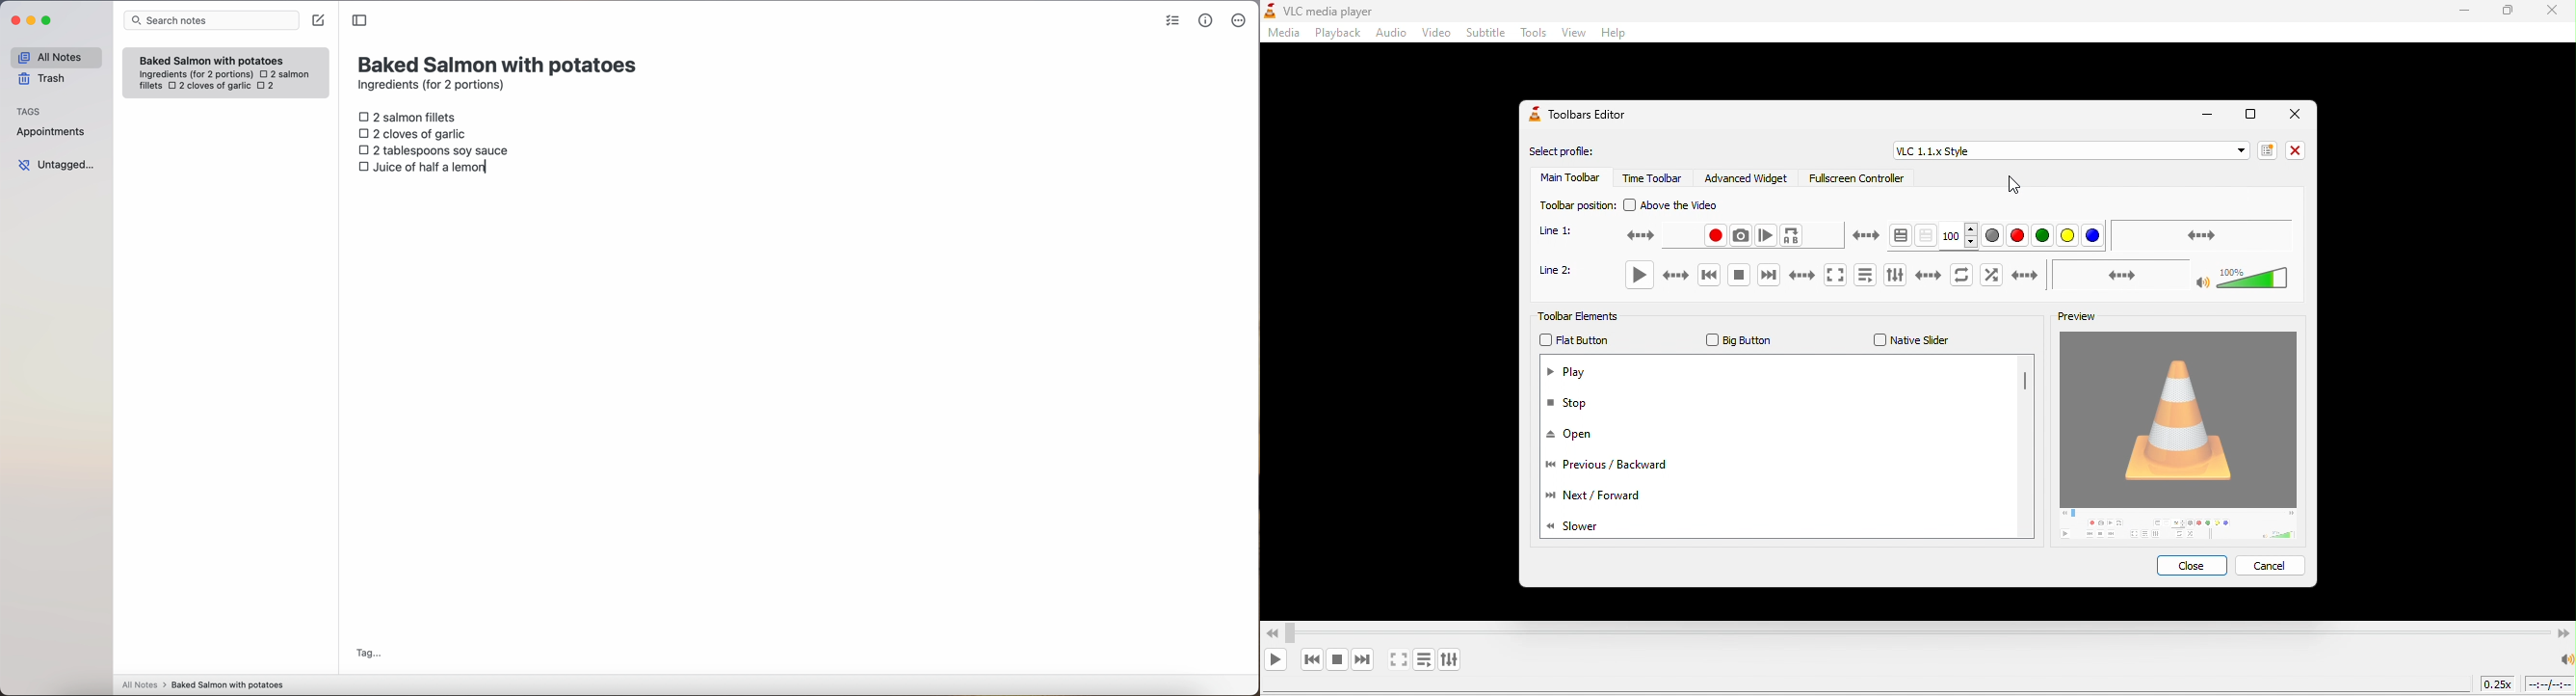 Image resolution: width=2576 pixels, height=700 pixels. Describe the element at coordinates (1390, 35) in the screenshot. I see `audio` at that location.